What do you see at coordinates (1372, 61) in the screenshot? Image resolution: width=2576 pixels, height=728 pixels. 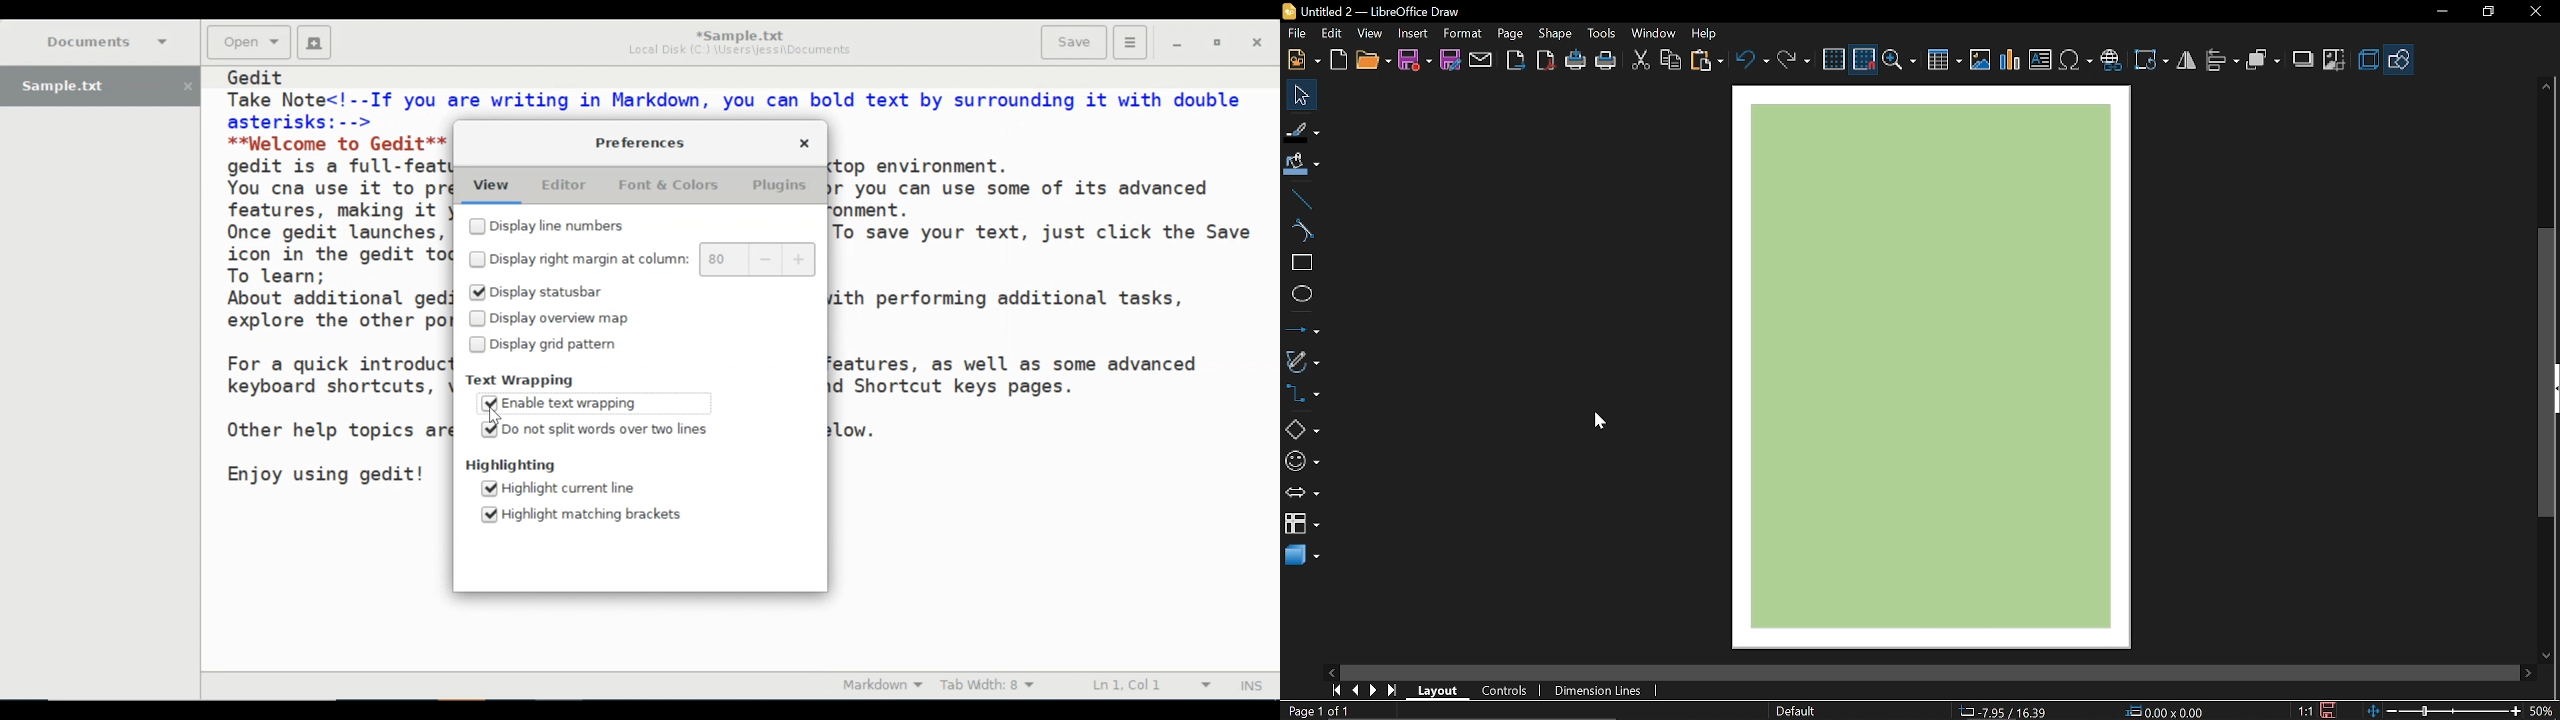 I see `Open` at bounding box center [1372, 61].